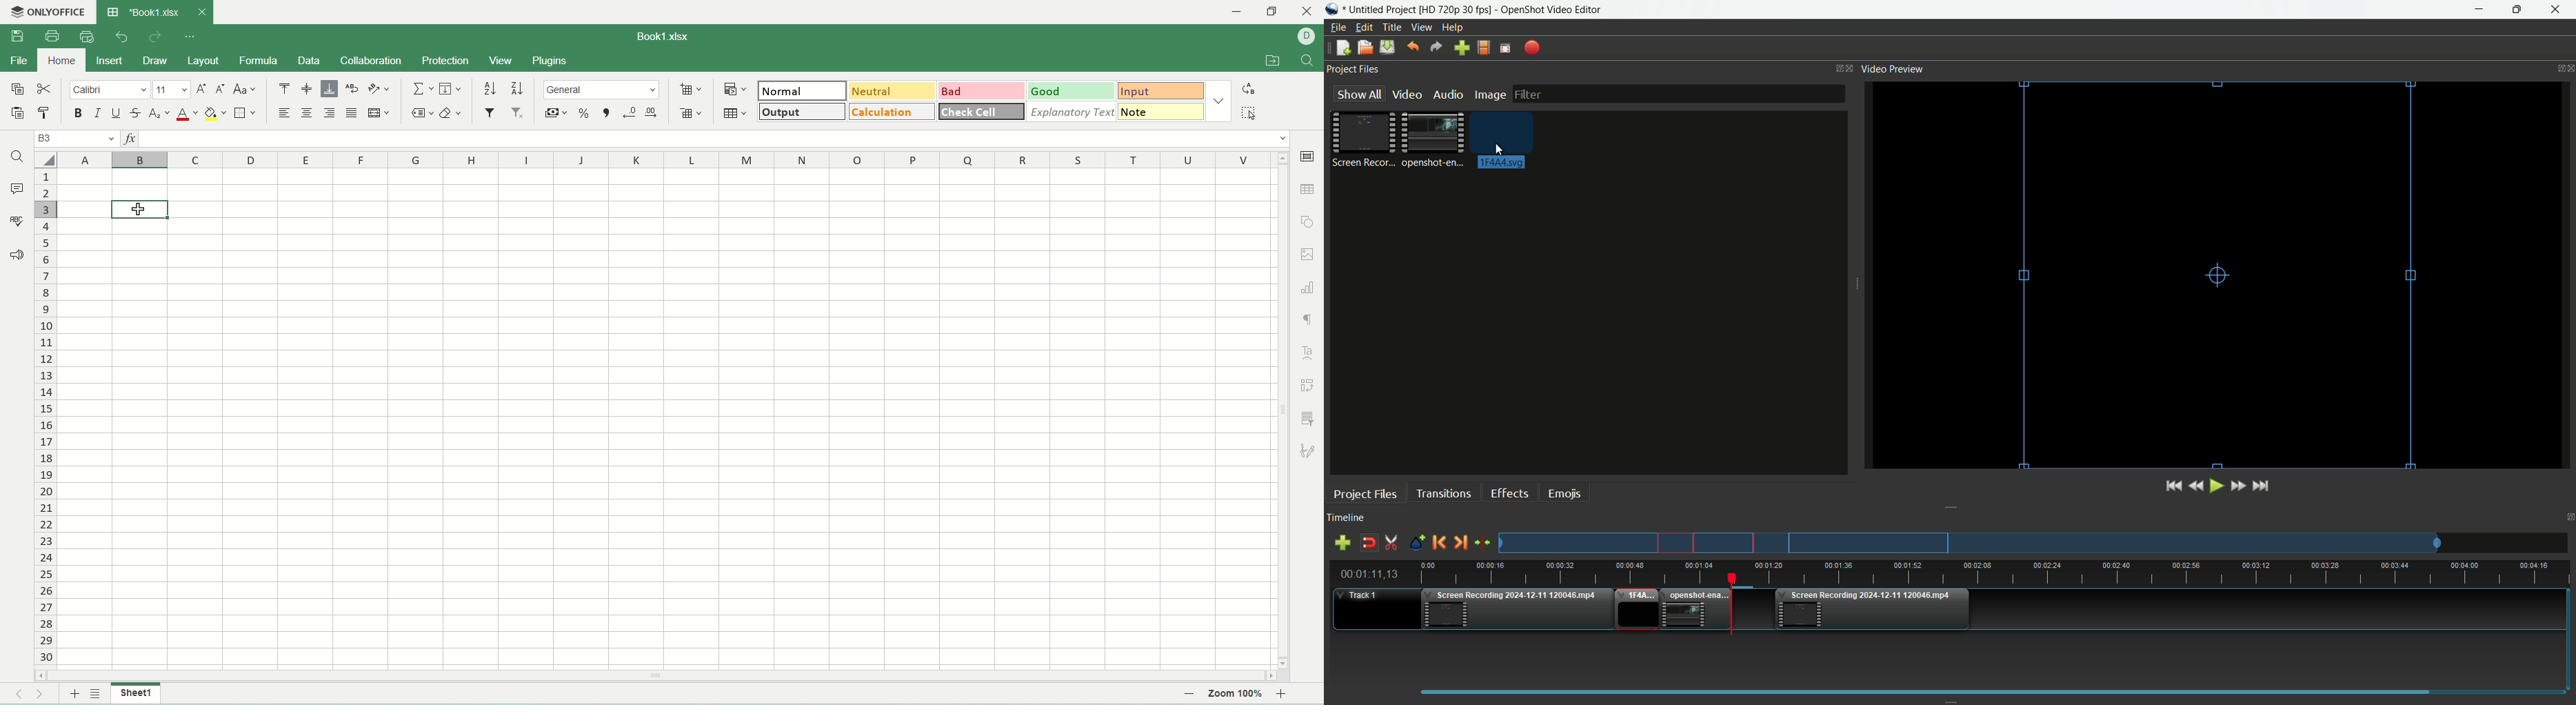 The height and width of the screenshot is (728, 2576). I want to click on home, so click(59, 59).